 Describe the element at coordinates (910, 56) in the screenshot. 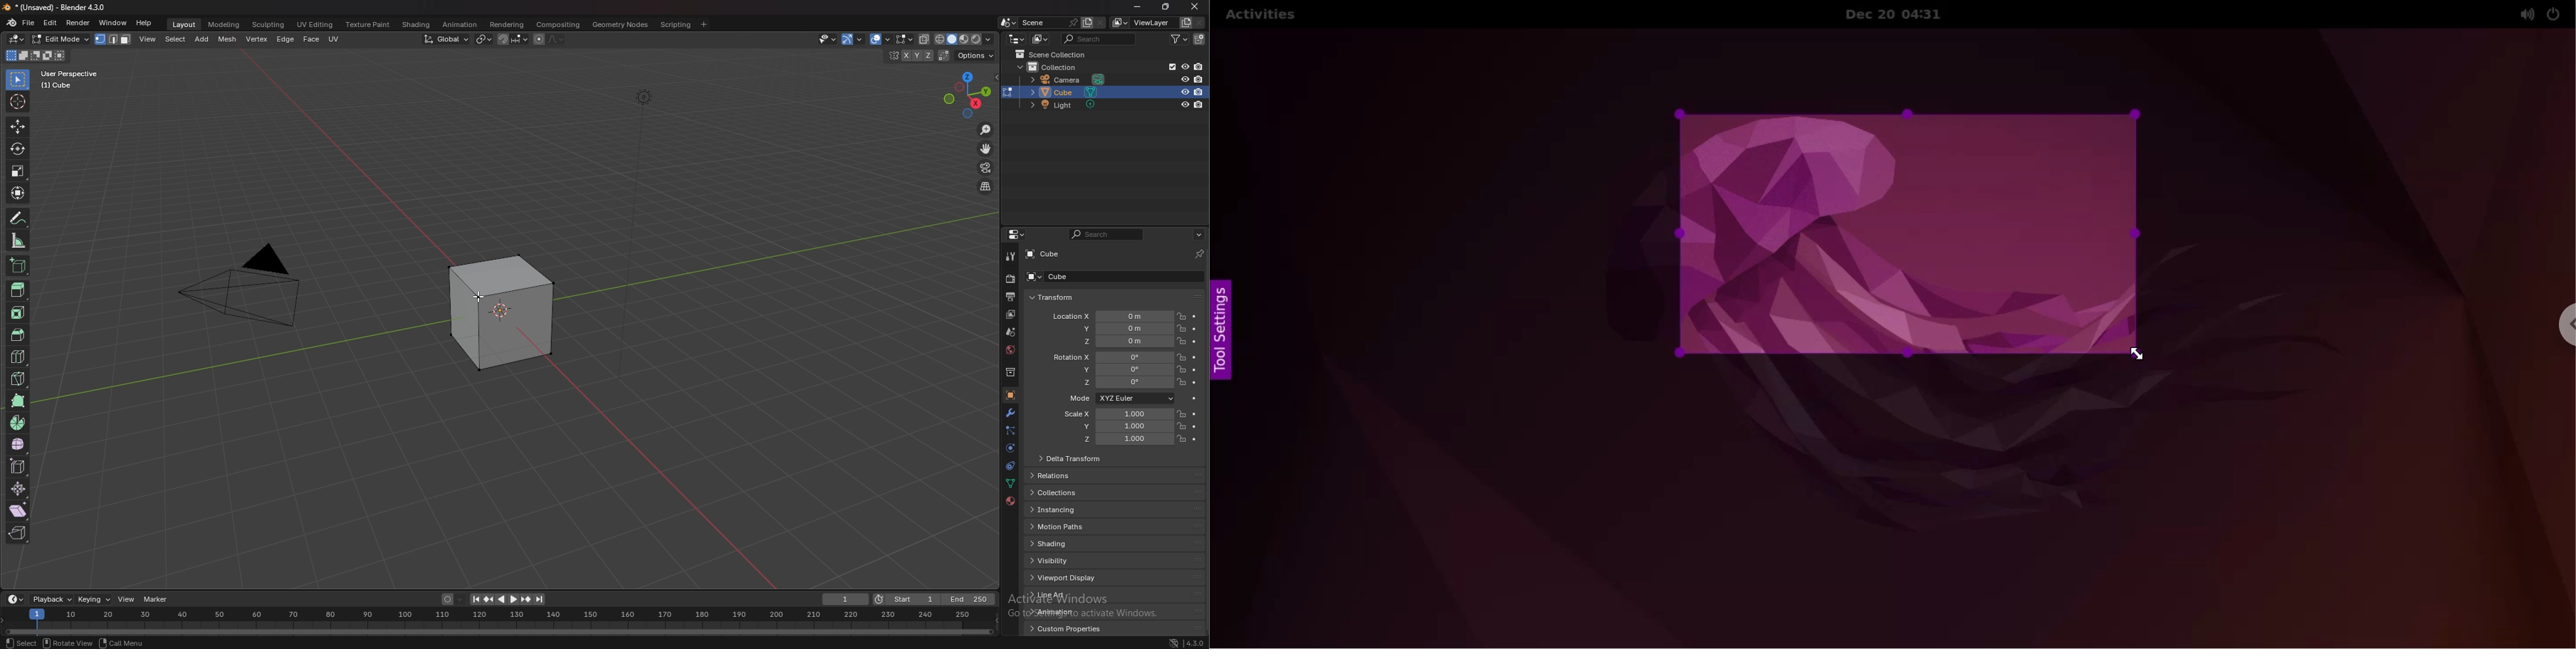

I see `ENABLE MESH SYMMETRY` at that location.